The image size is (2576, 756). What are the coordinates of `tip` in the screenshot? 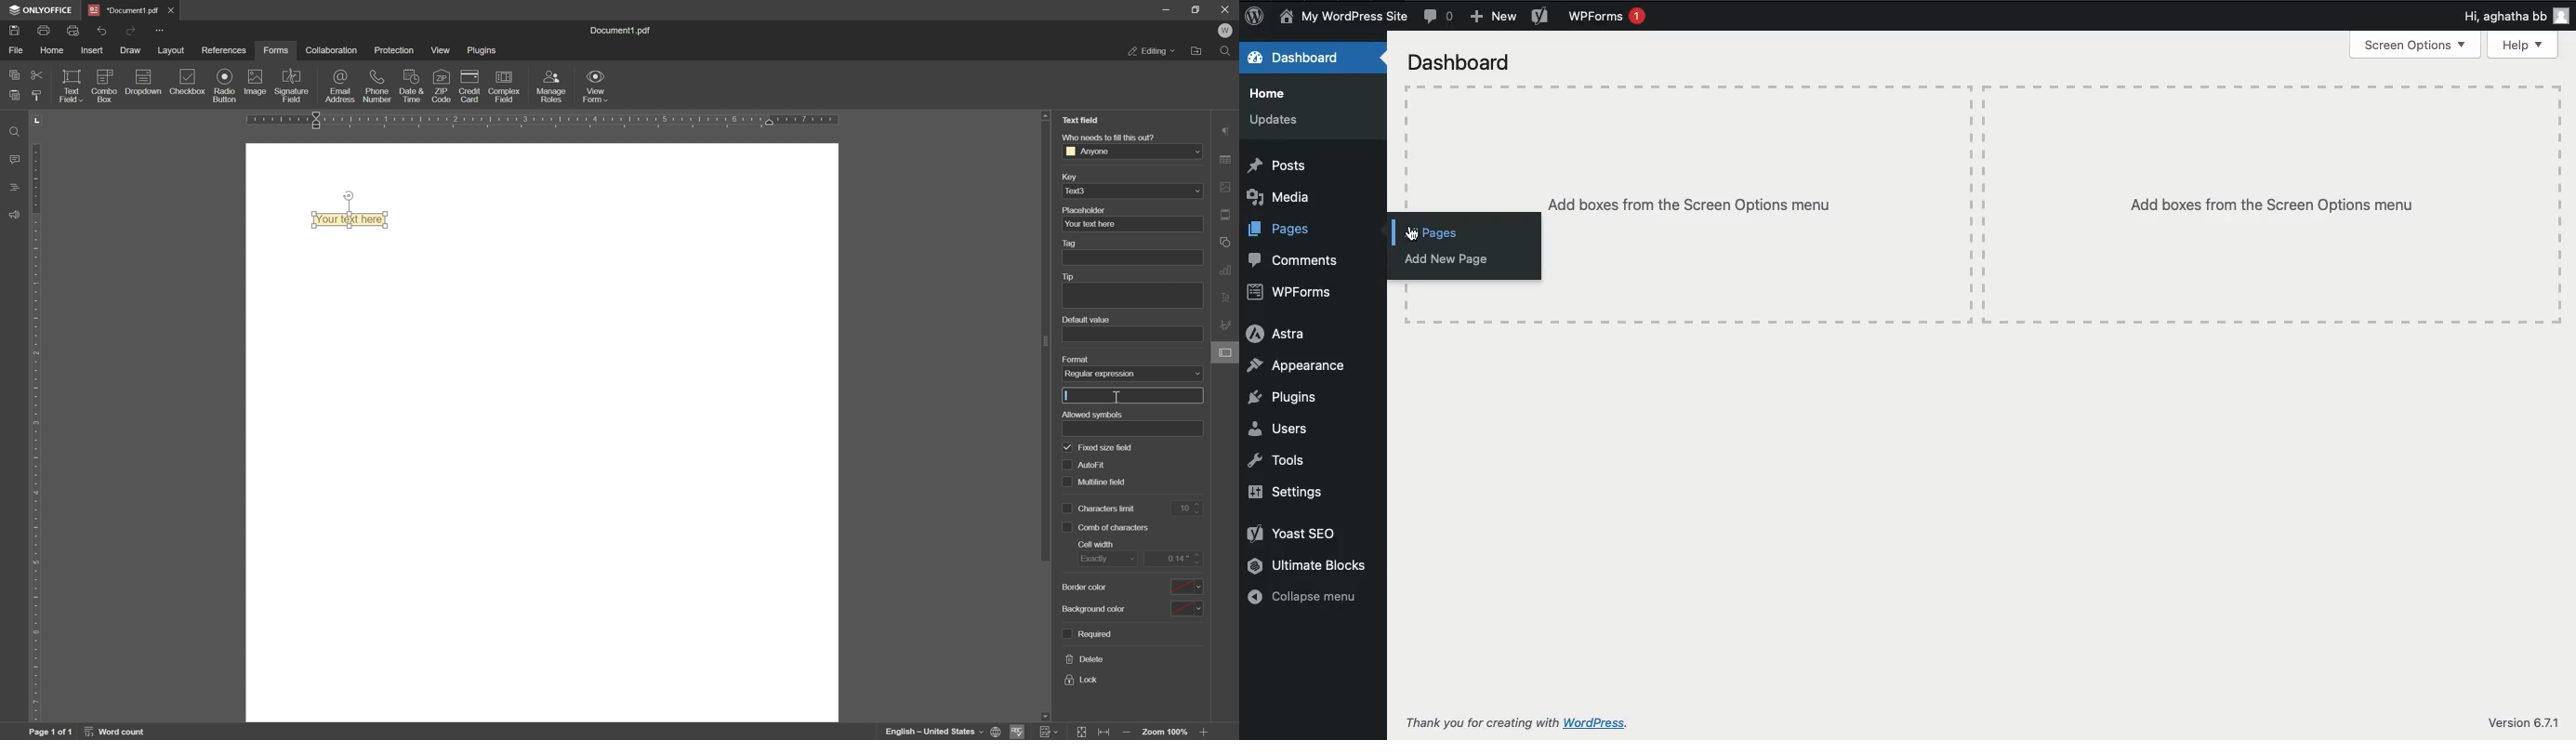 It's located at (1073, 277).